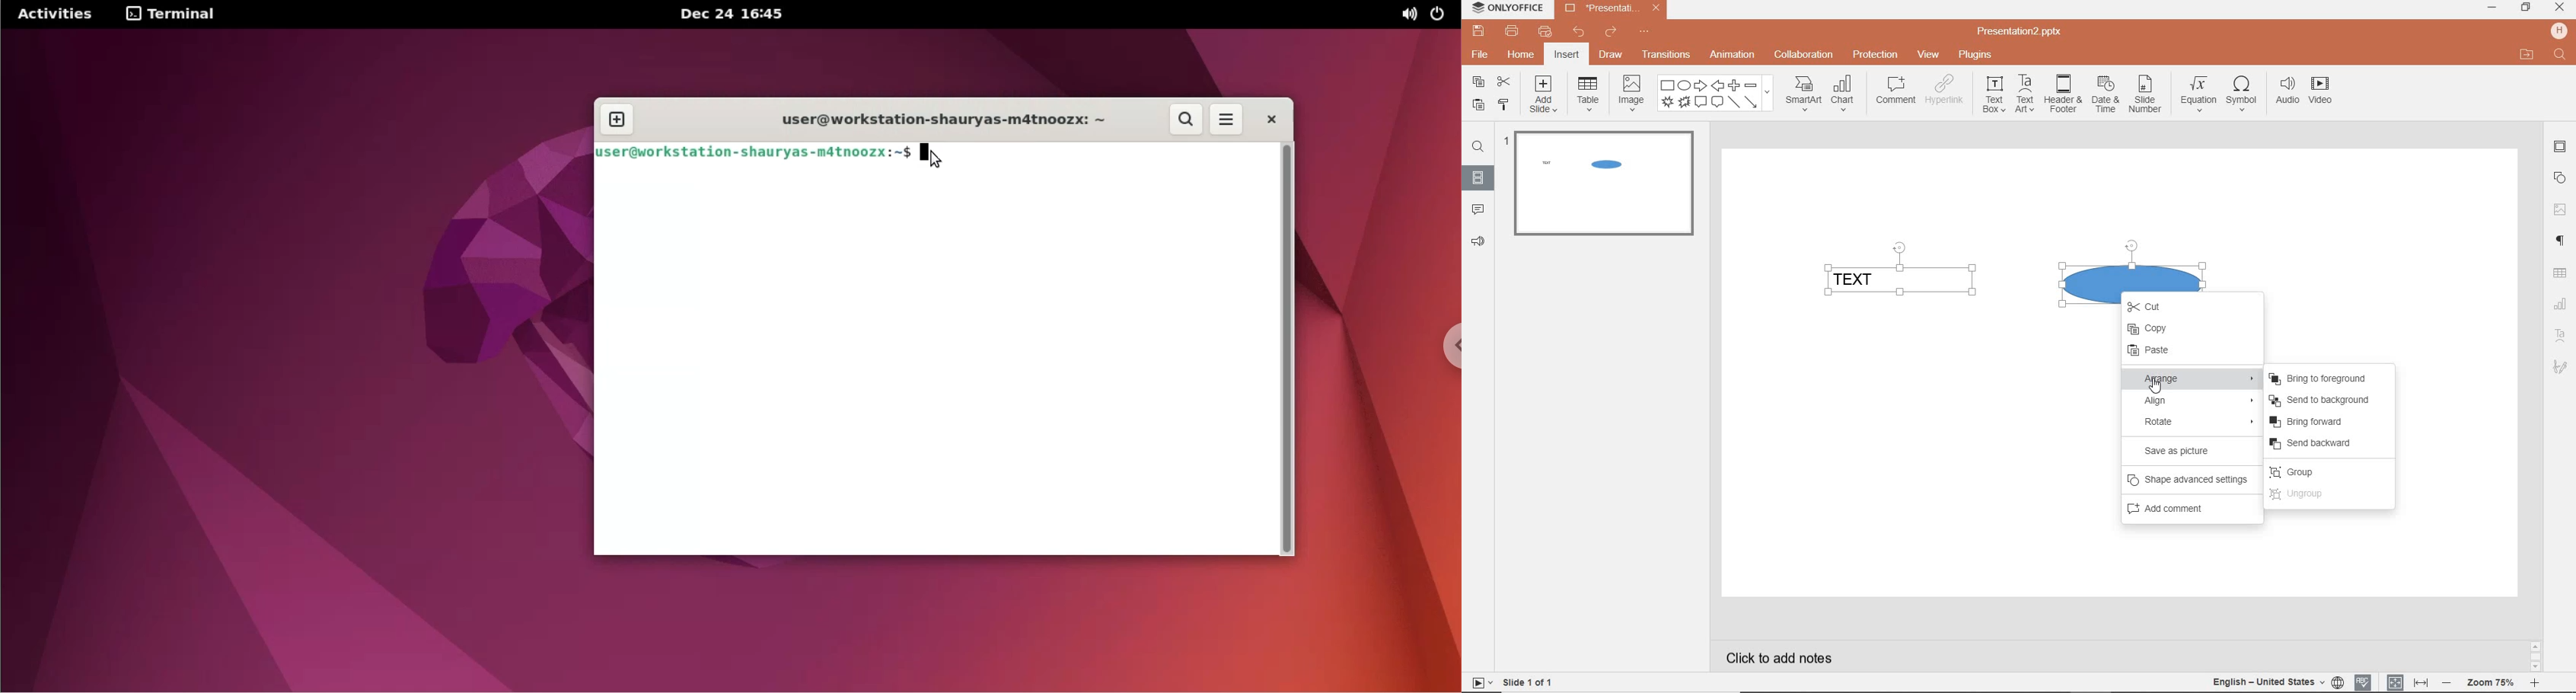  Describe the element at coordinates (1992, 95) in the screenshot. I see `textbox` at that location.